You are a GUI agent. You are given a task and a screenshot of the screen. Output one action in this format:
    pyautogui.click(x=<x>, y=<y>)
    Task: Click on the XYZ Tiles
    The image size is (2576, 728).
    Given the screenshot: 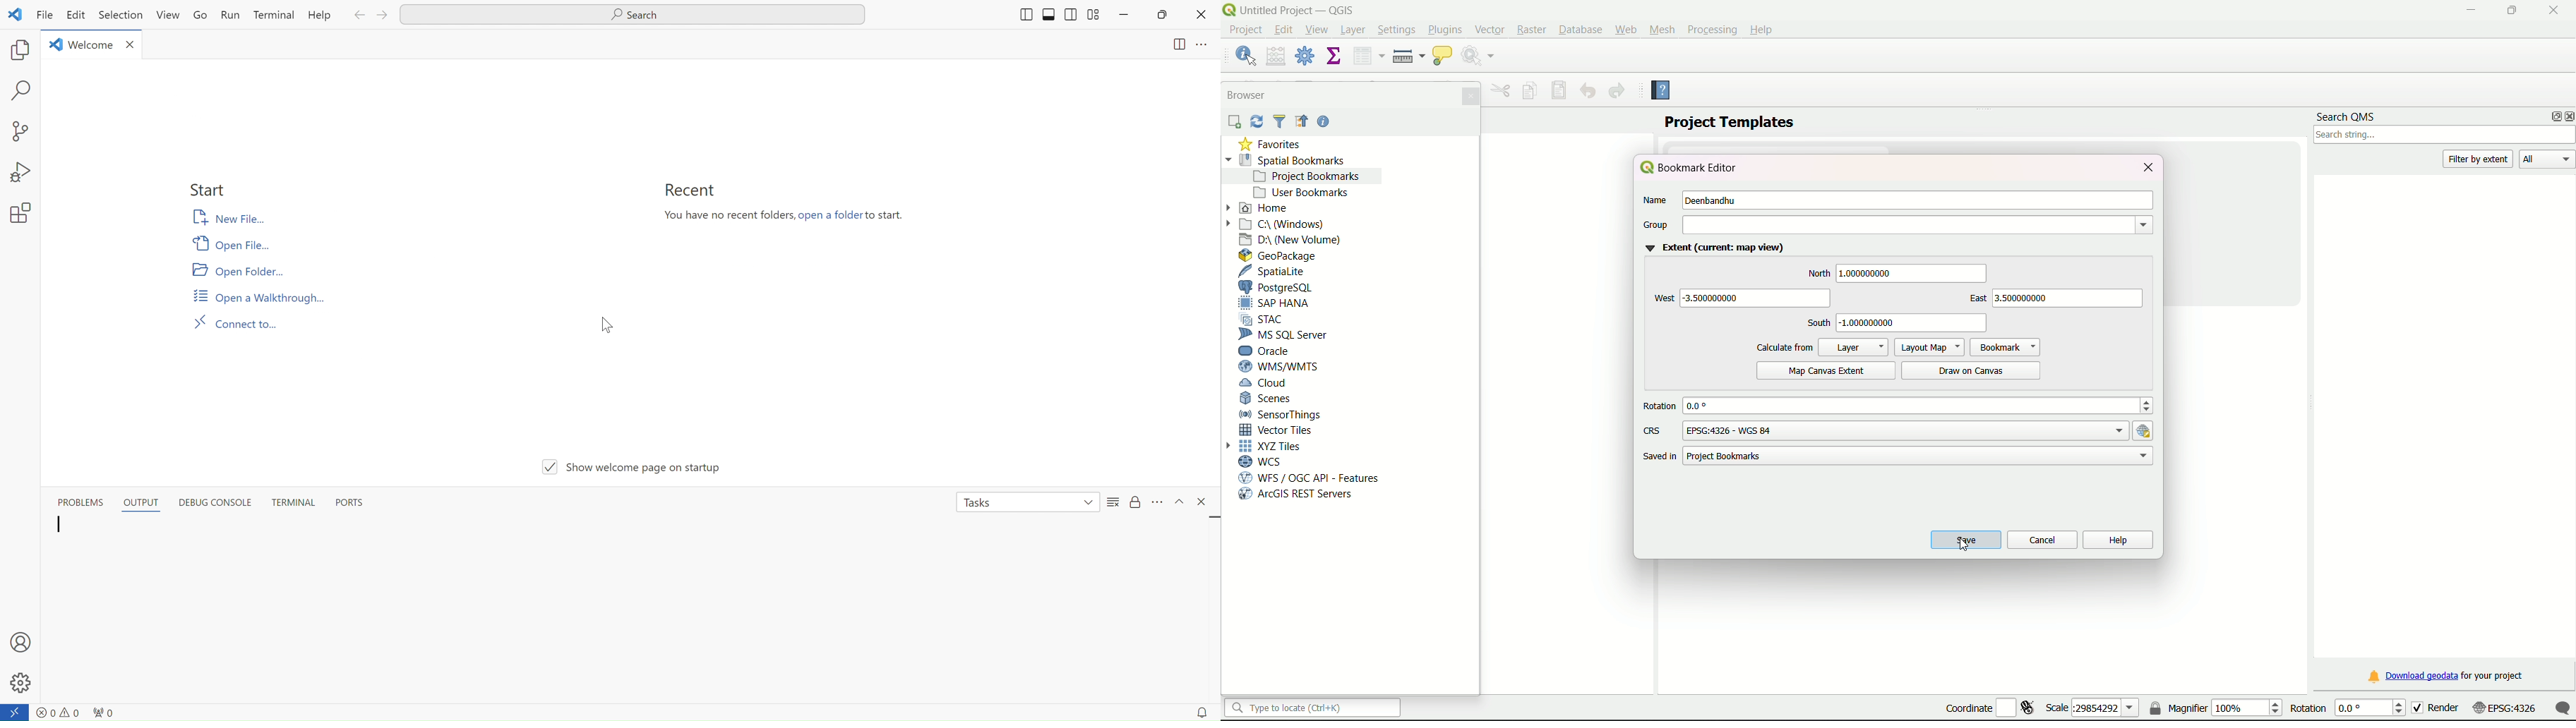 What is the action you would take?
    pyautogui.click(x=1270, y=447)
    